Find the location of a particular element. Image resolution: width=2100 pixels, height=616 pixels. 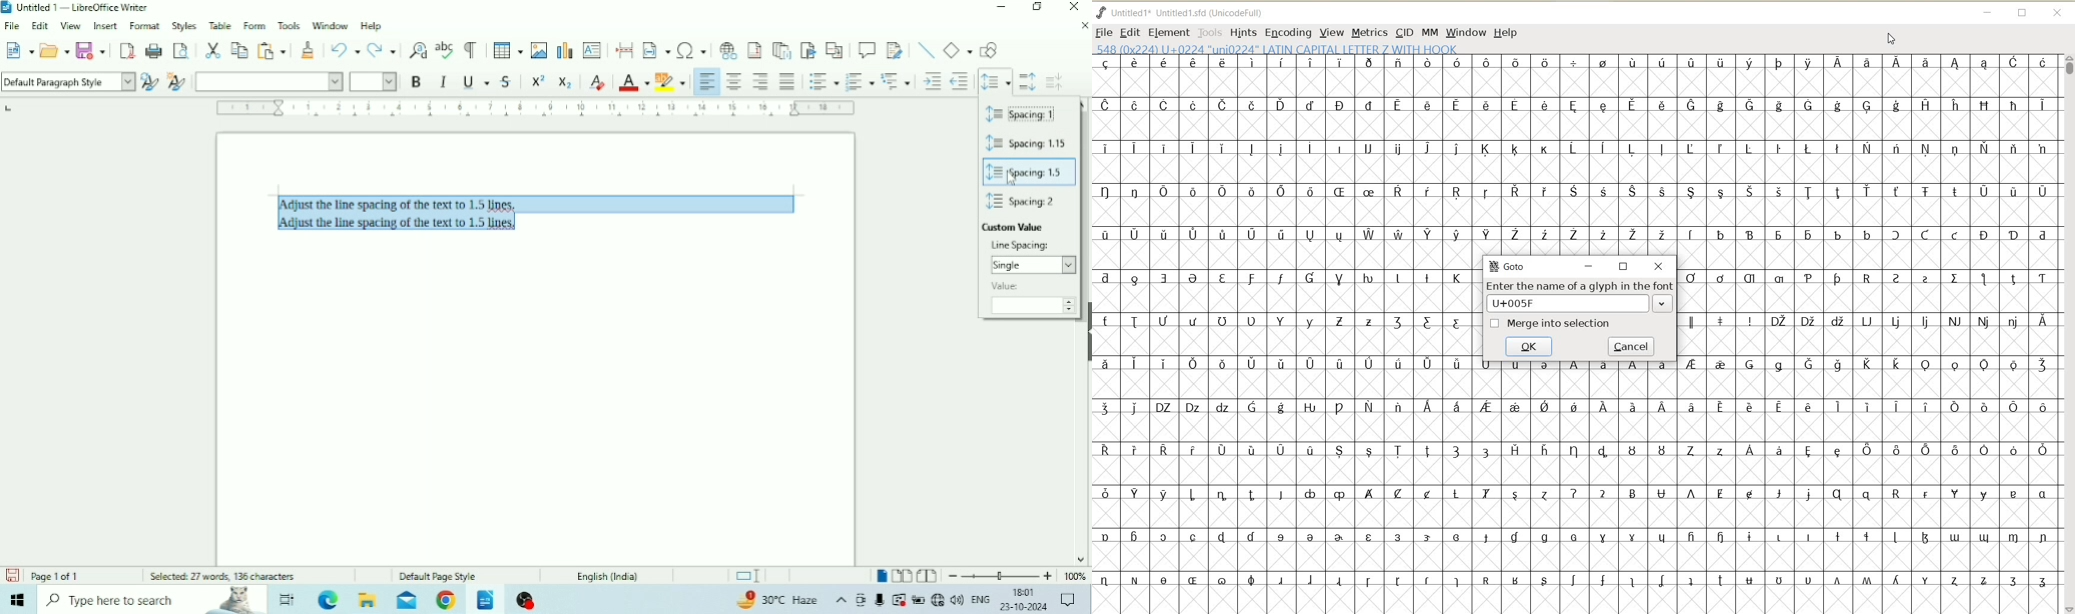

Mail is located at coordinates (408, 600).